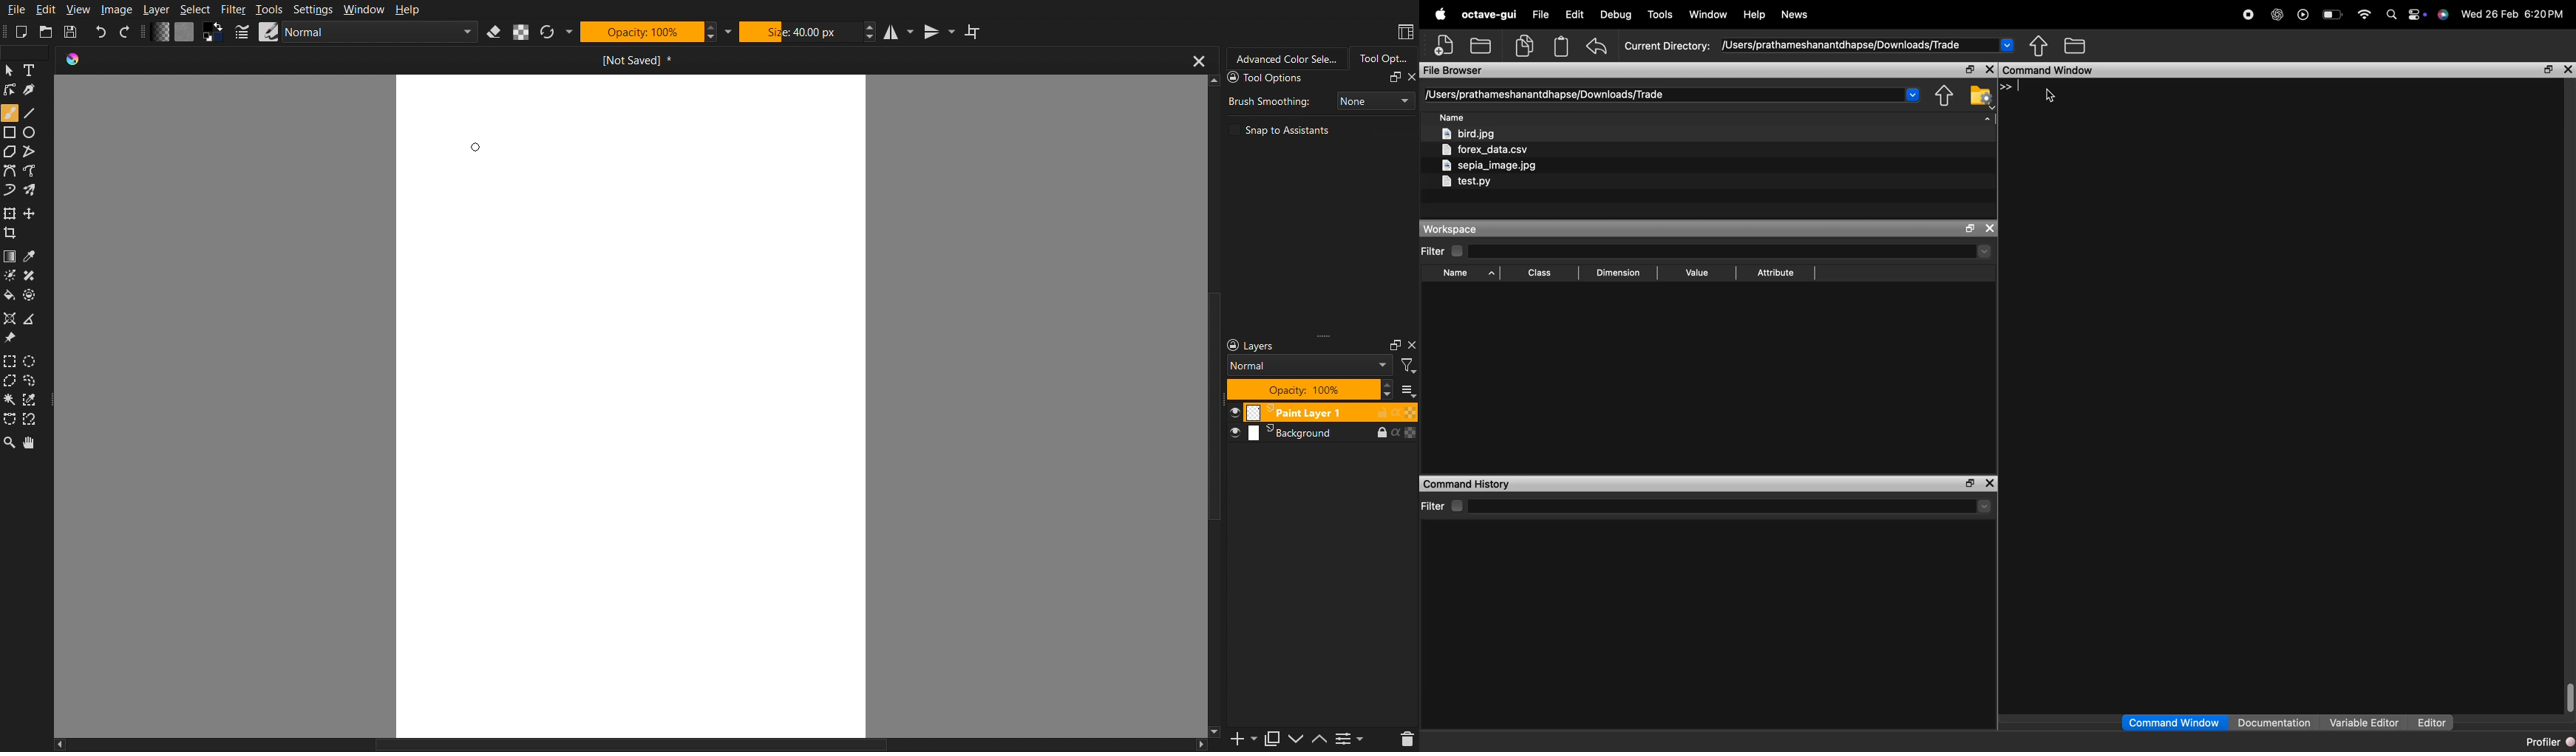  Describe the element at coordinates (10, 91) in the screenshot. I see `Linework` at that location.